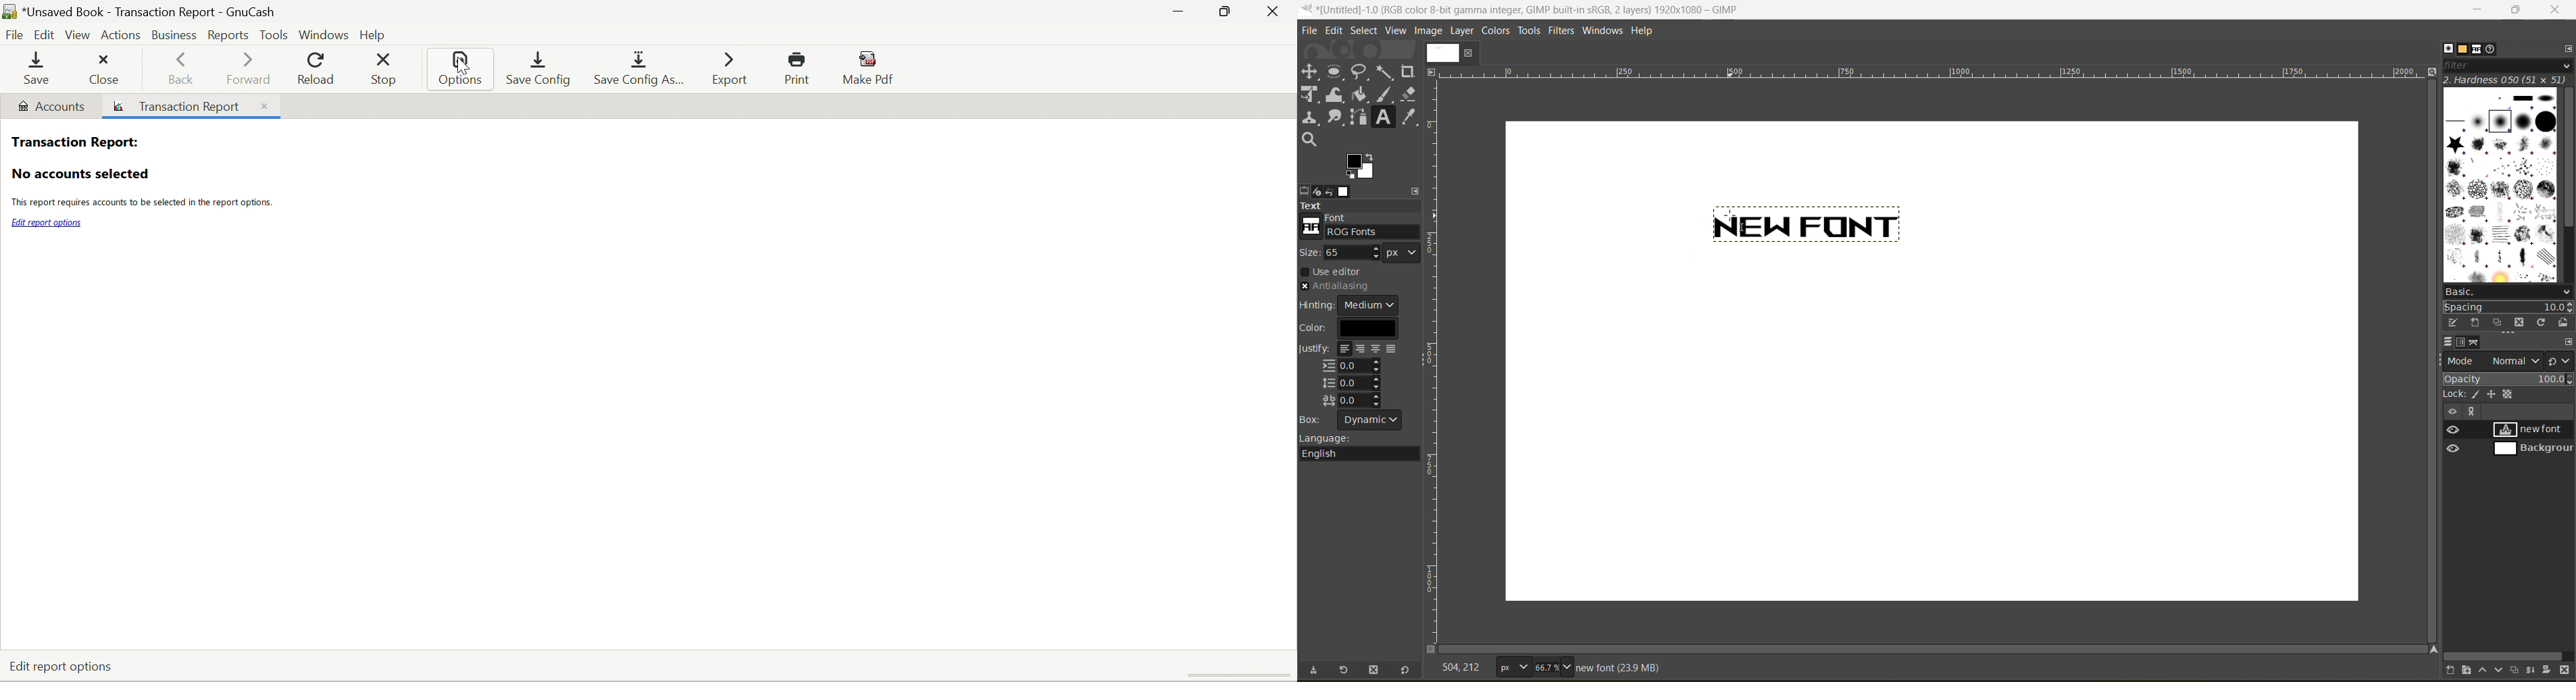 Image resolution: width=2576 pixels, height=700 pixels. Describe the element at coordinates (1618, 668) in the screenshot. I see `metadata` at that location.